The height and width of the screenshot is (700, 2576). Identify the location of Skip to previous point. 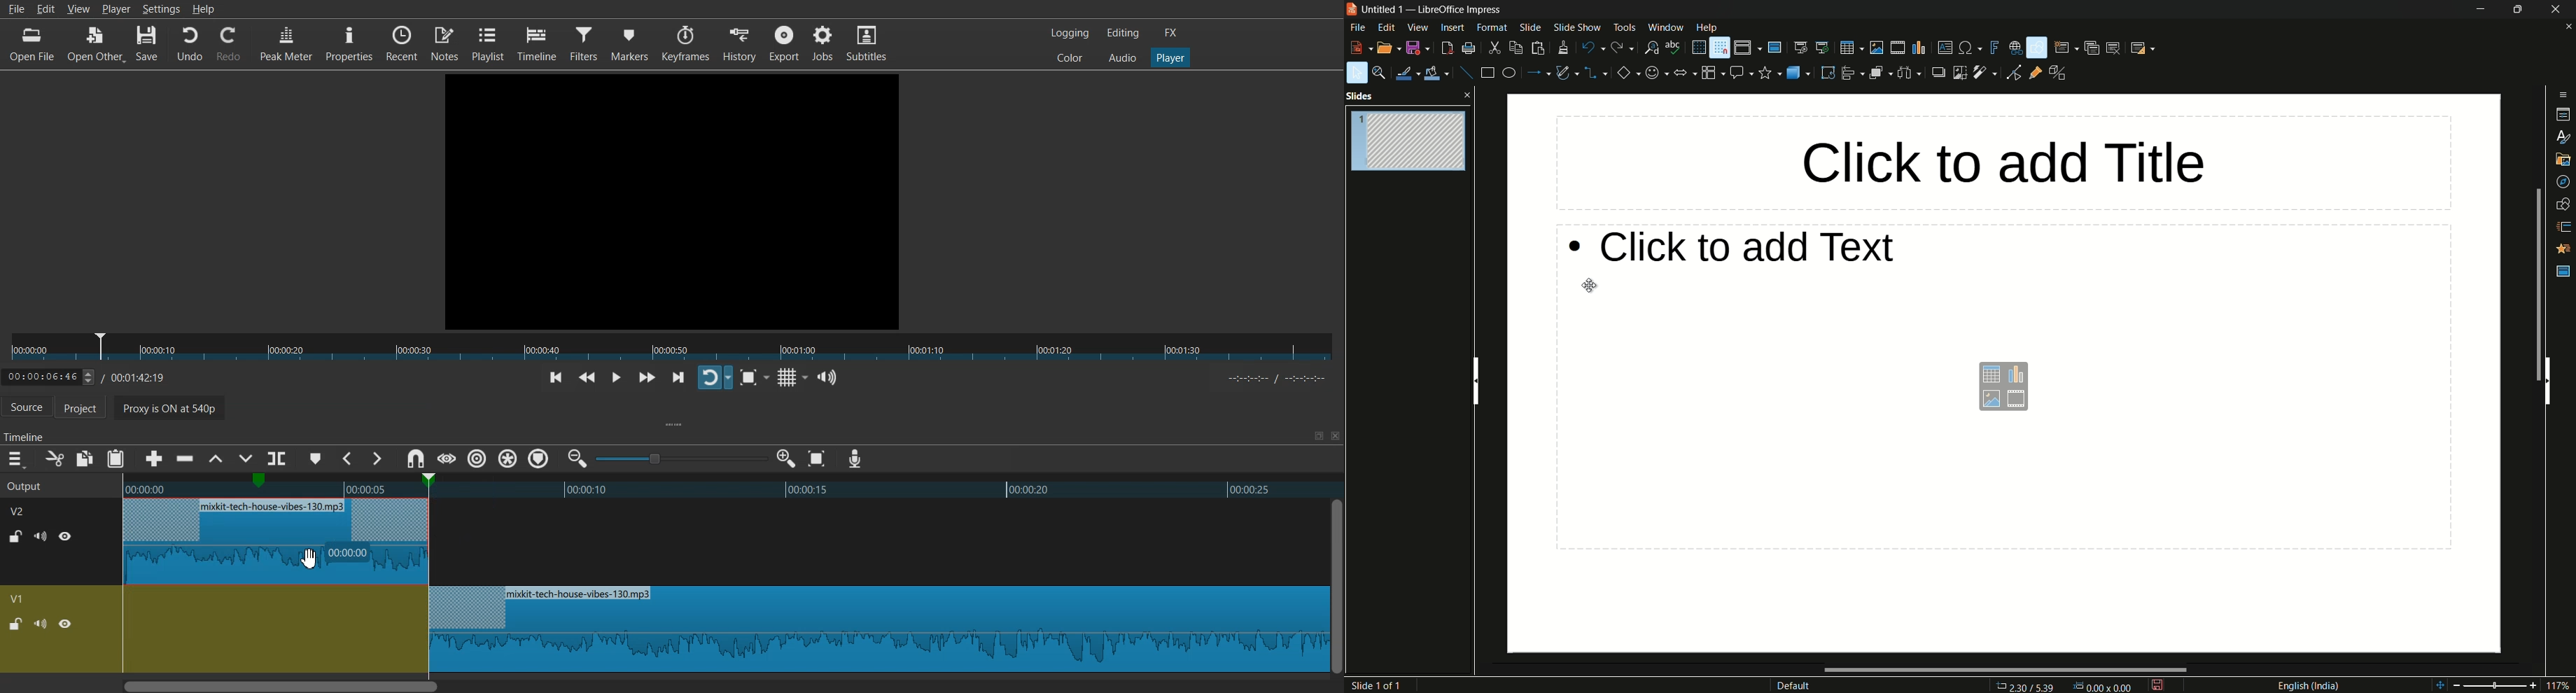
(556, 379).